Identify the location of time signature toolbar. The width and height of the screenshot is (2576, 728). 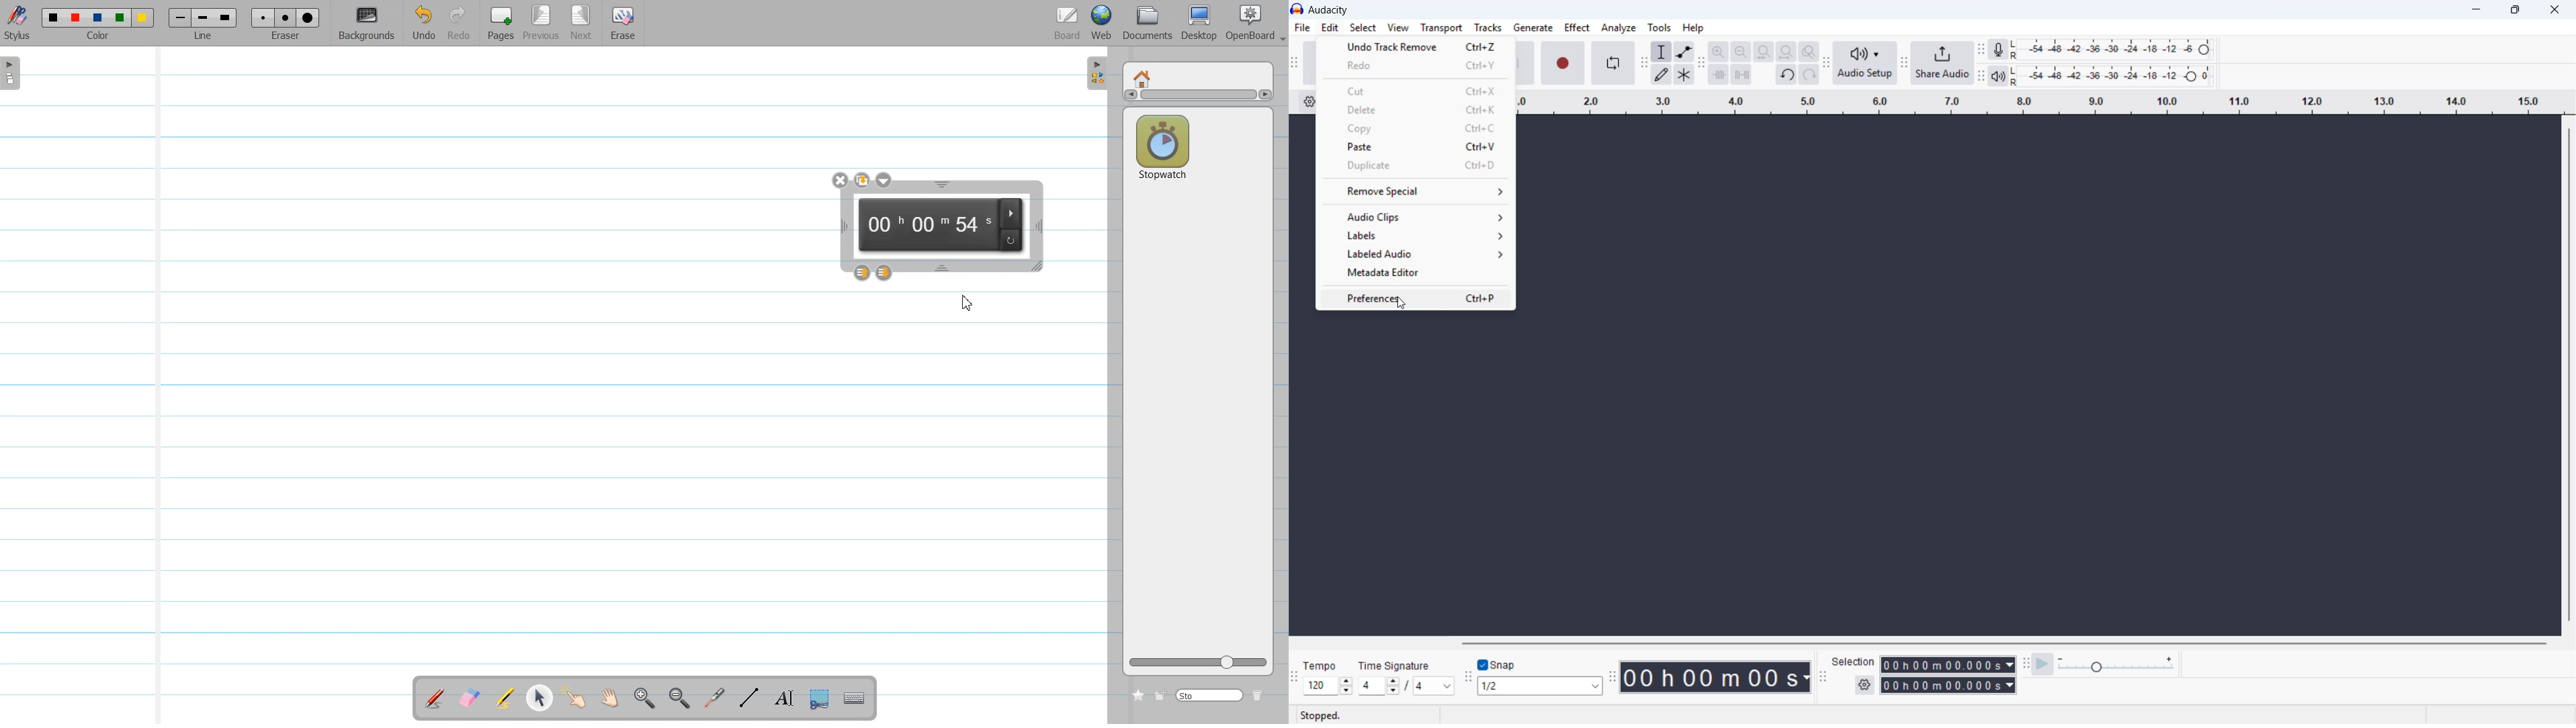
(1295, 679).